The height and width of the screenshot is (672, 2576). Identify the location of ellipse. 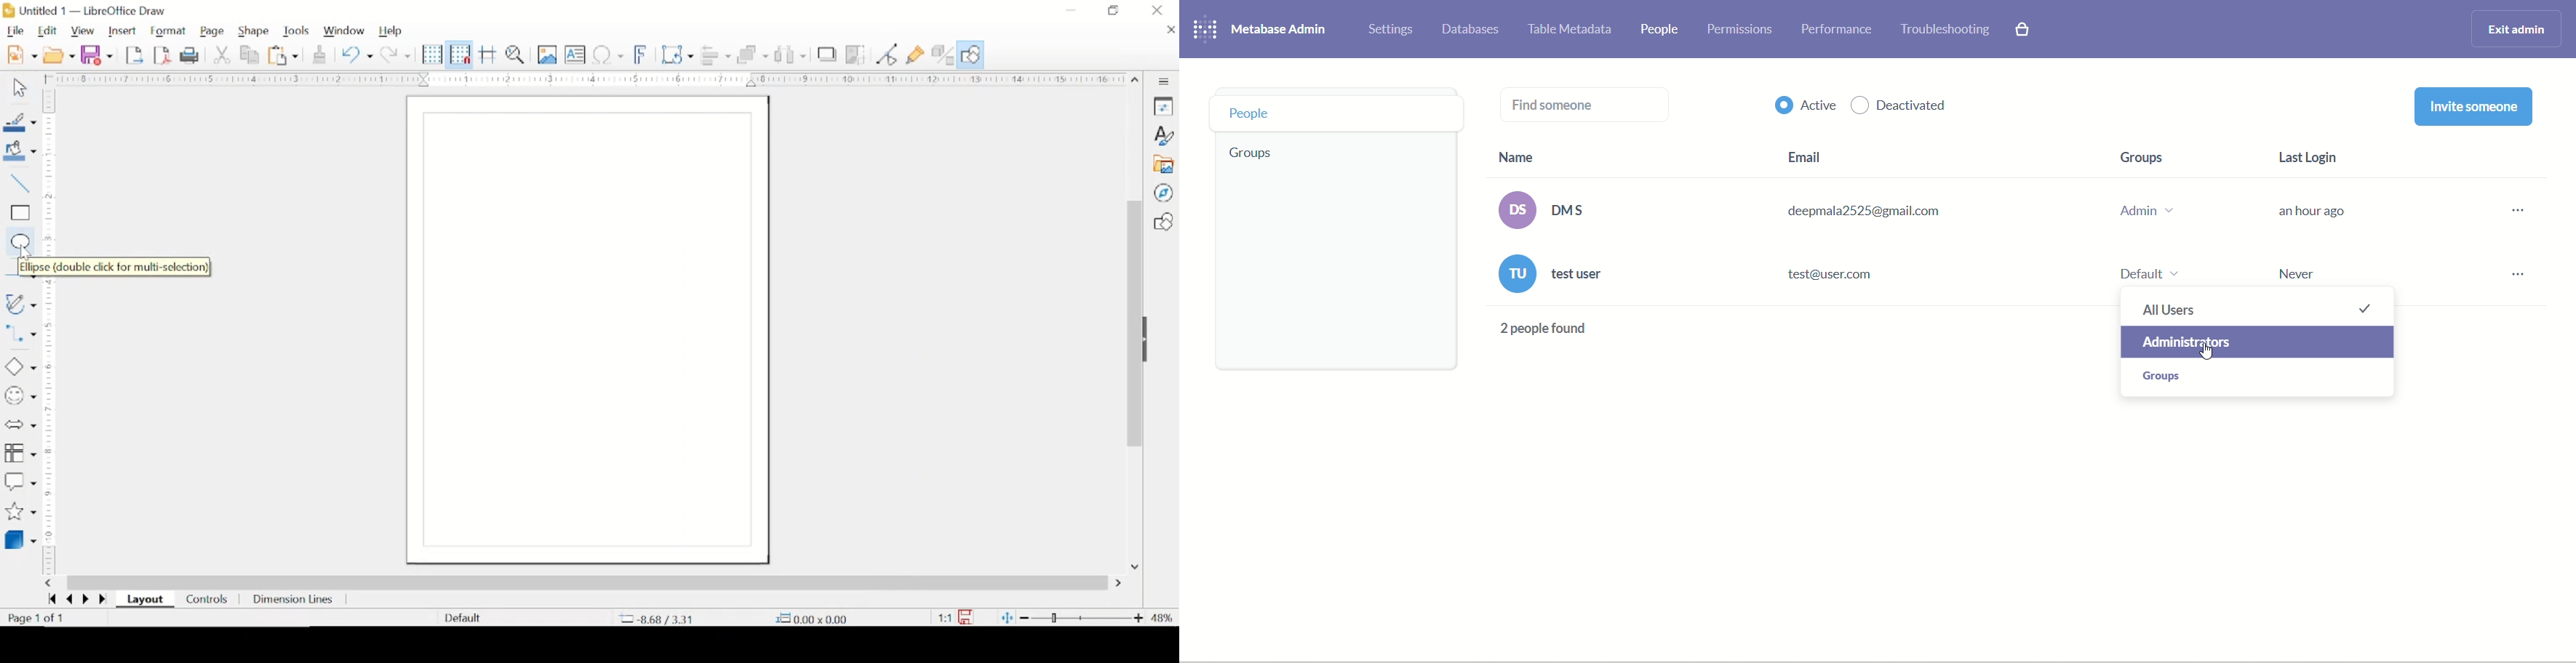
(18, 241).